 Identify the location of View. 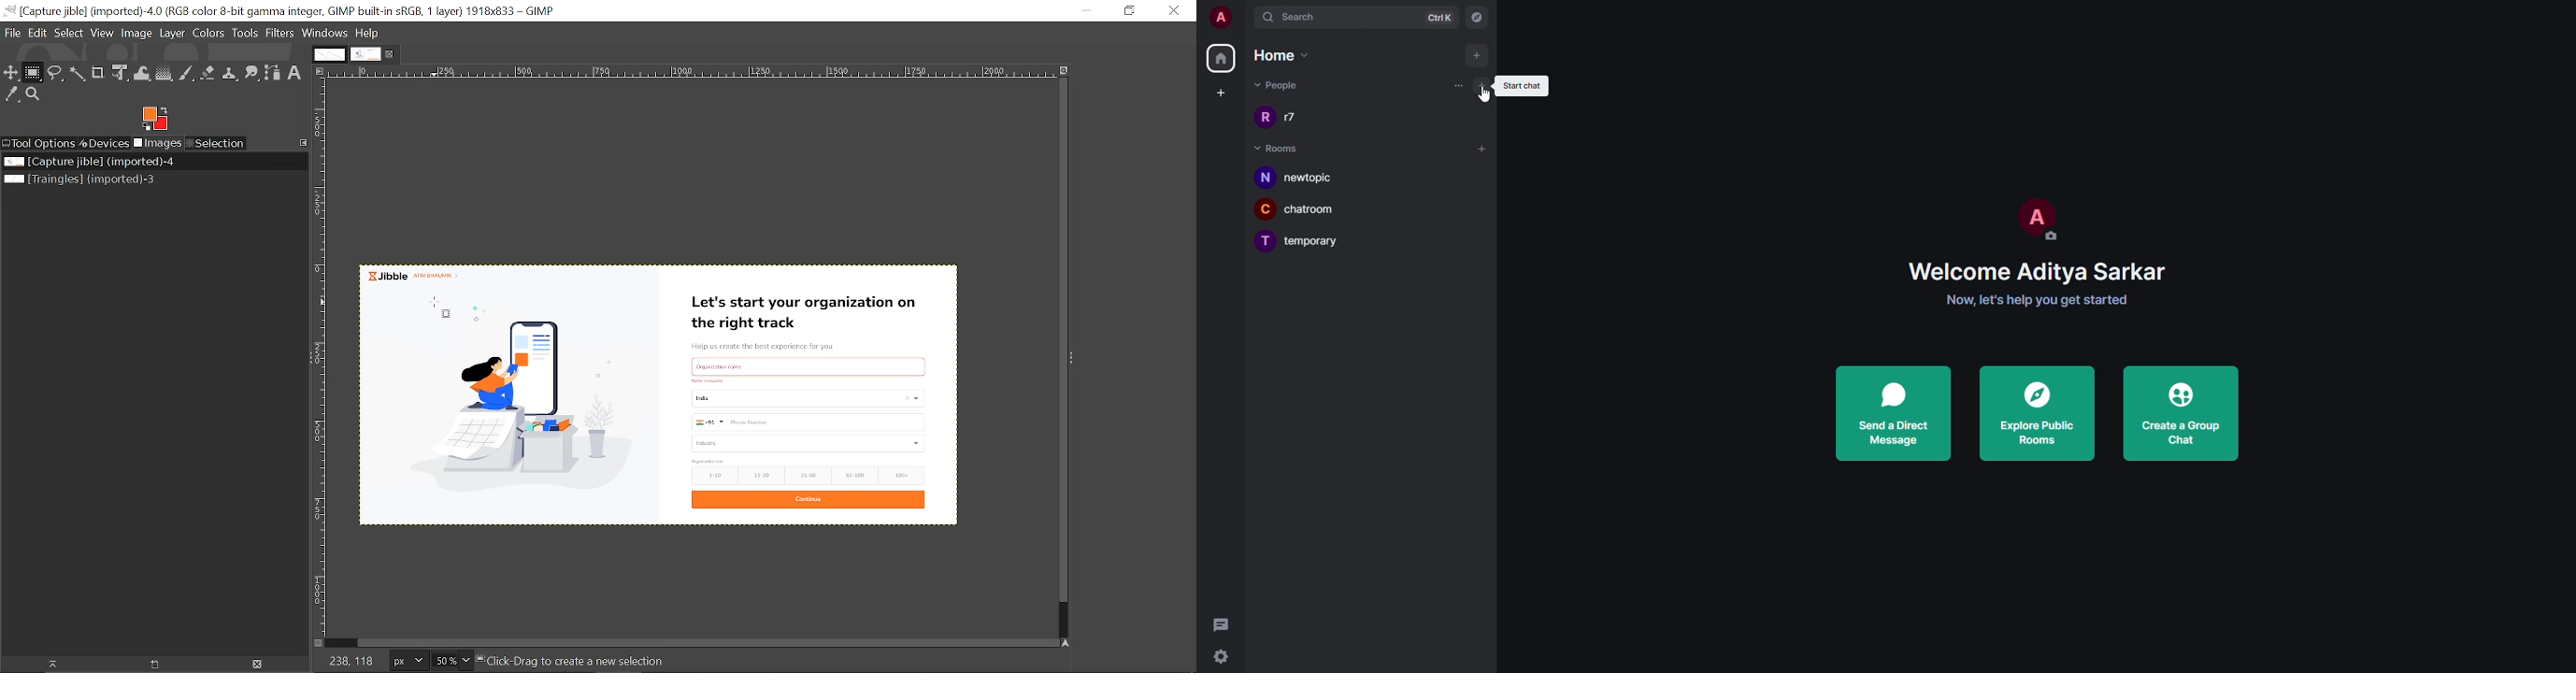
(103, 34).